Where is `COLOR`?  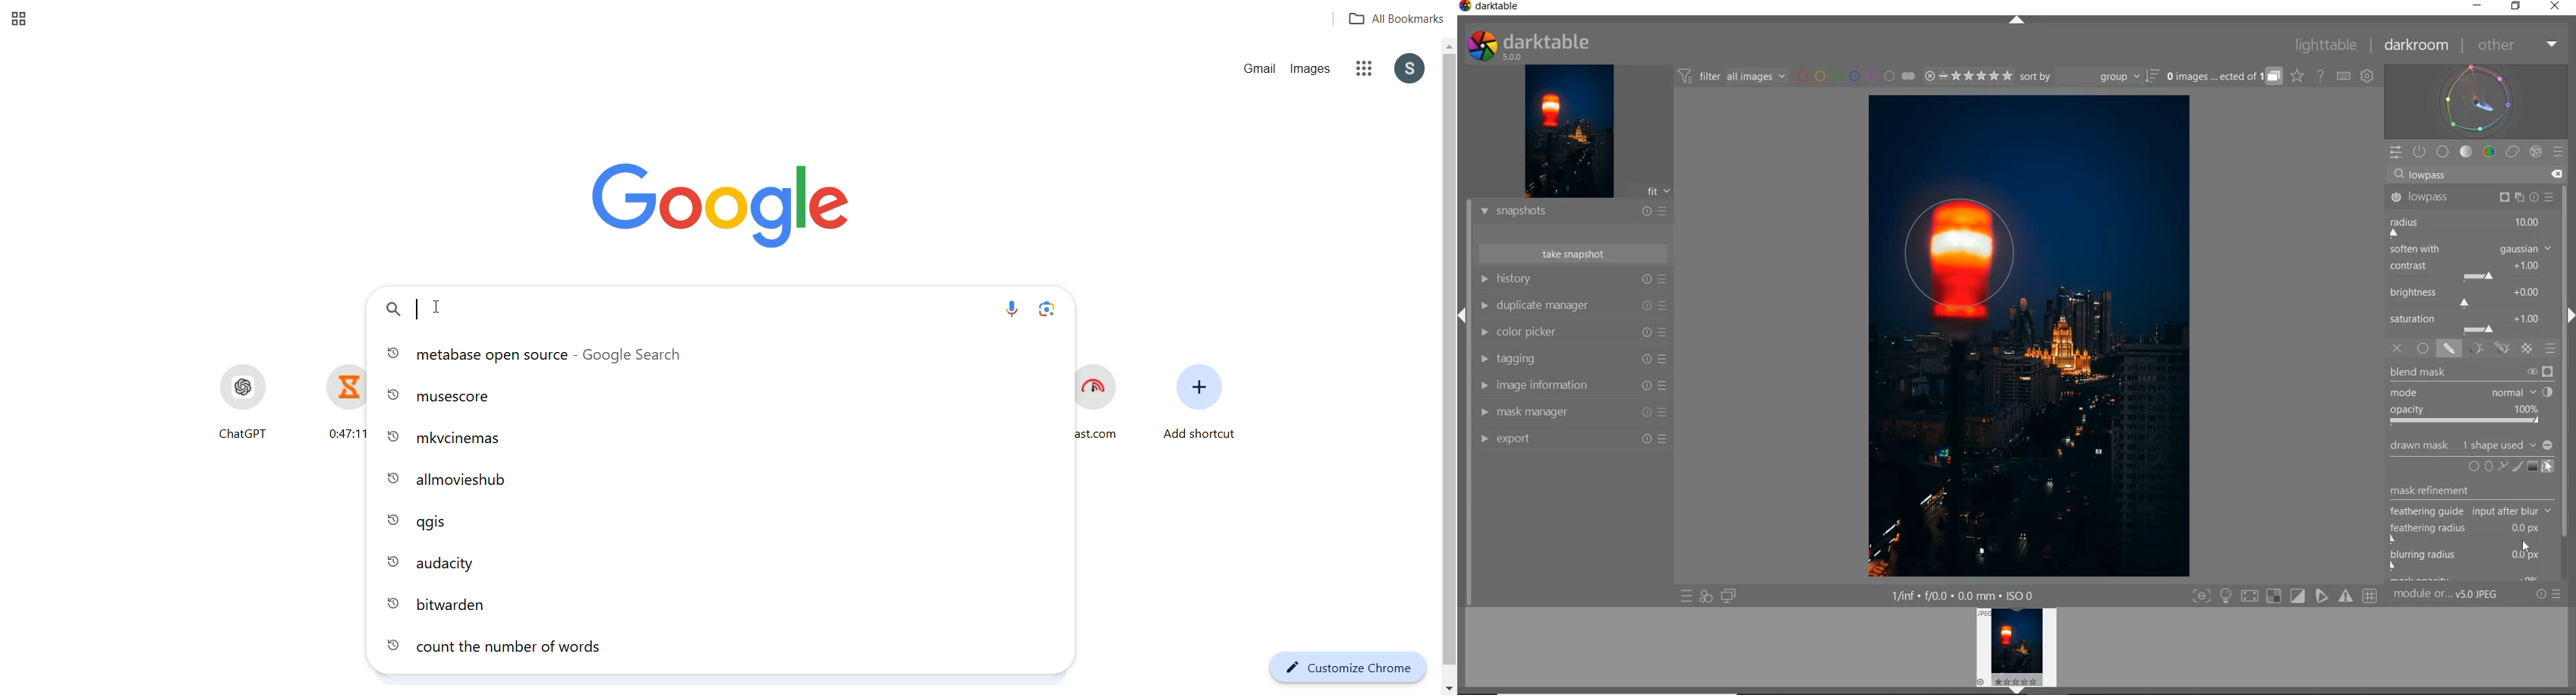 COLOR is located at coordinates (2489, 152).